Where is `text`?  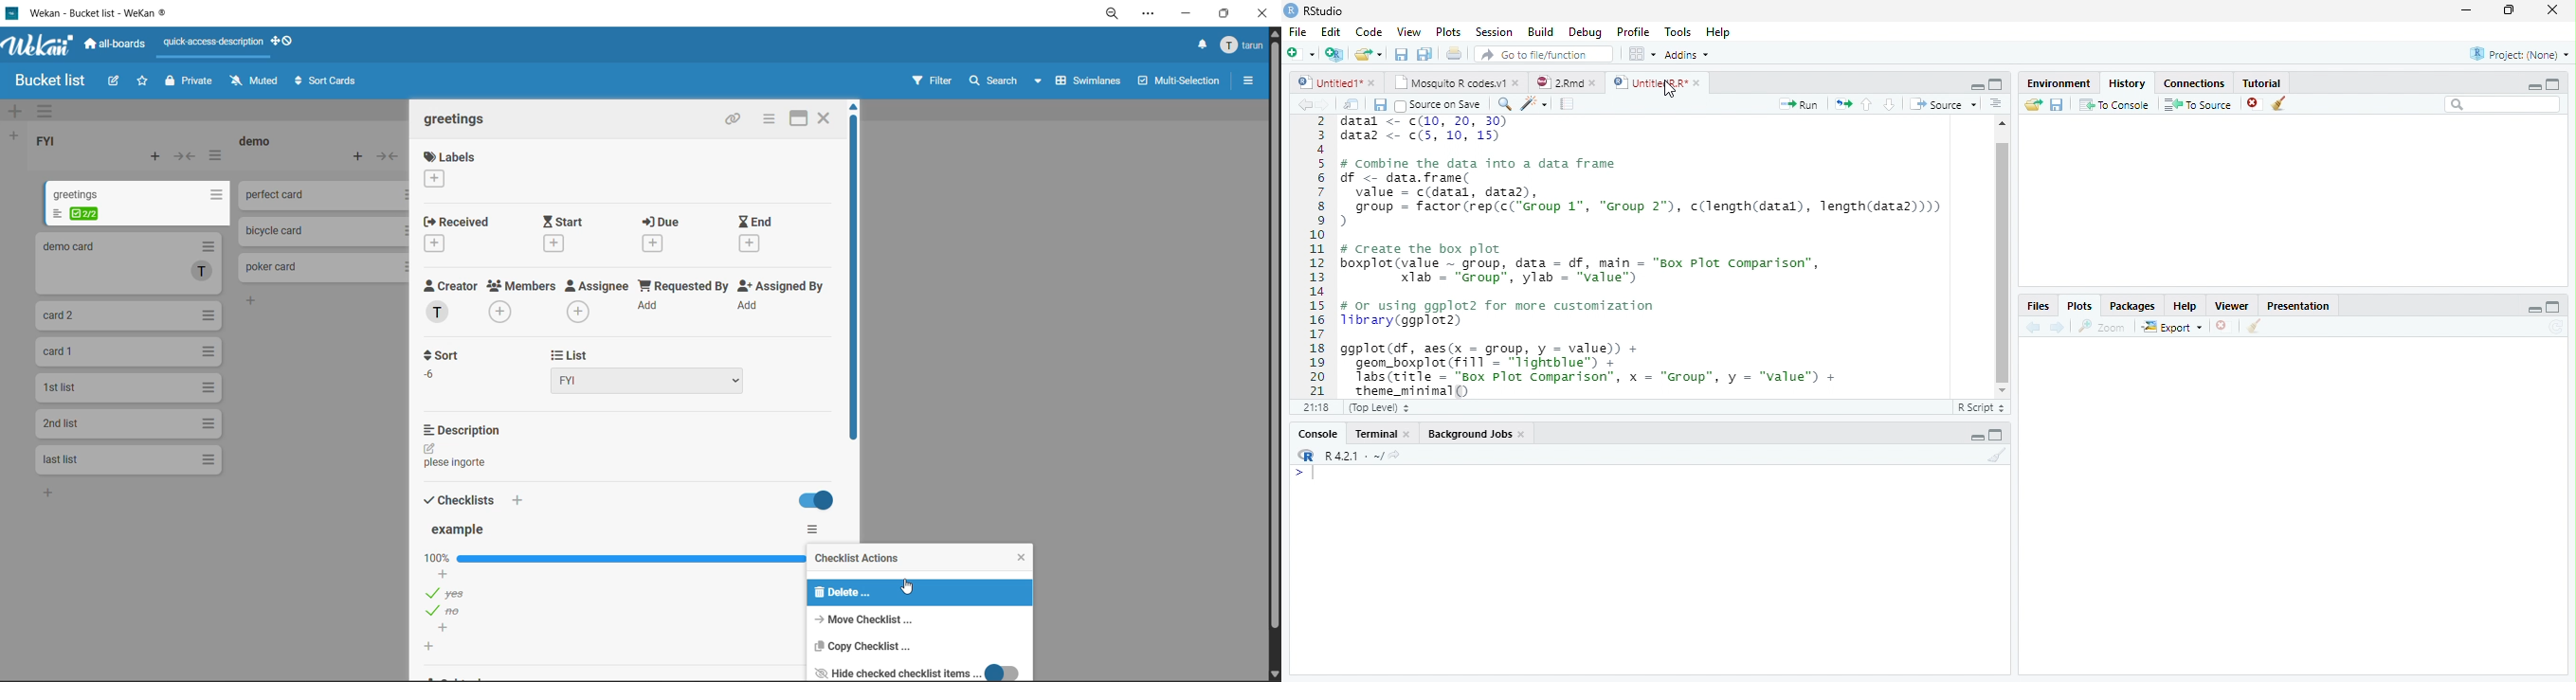 text is located at coordinates (459, 463).